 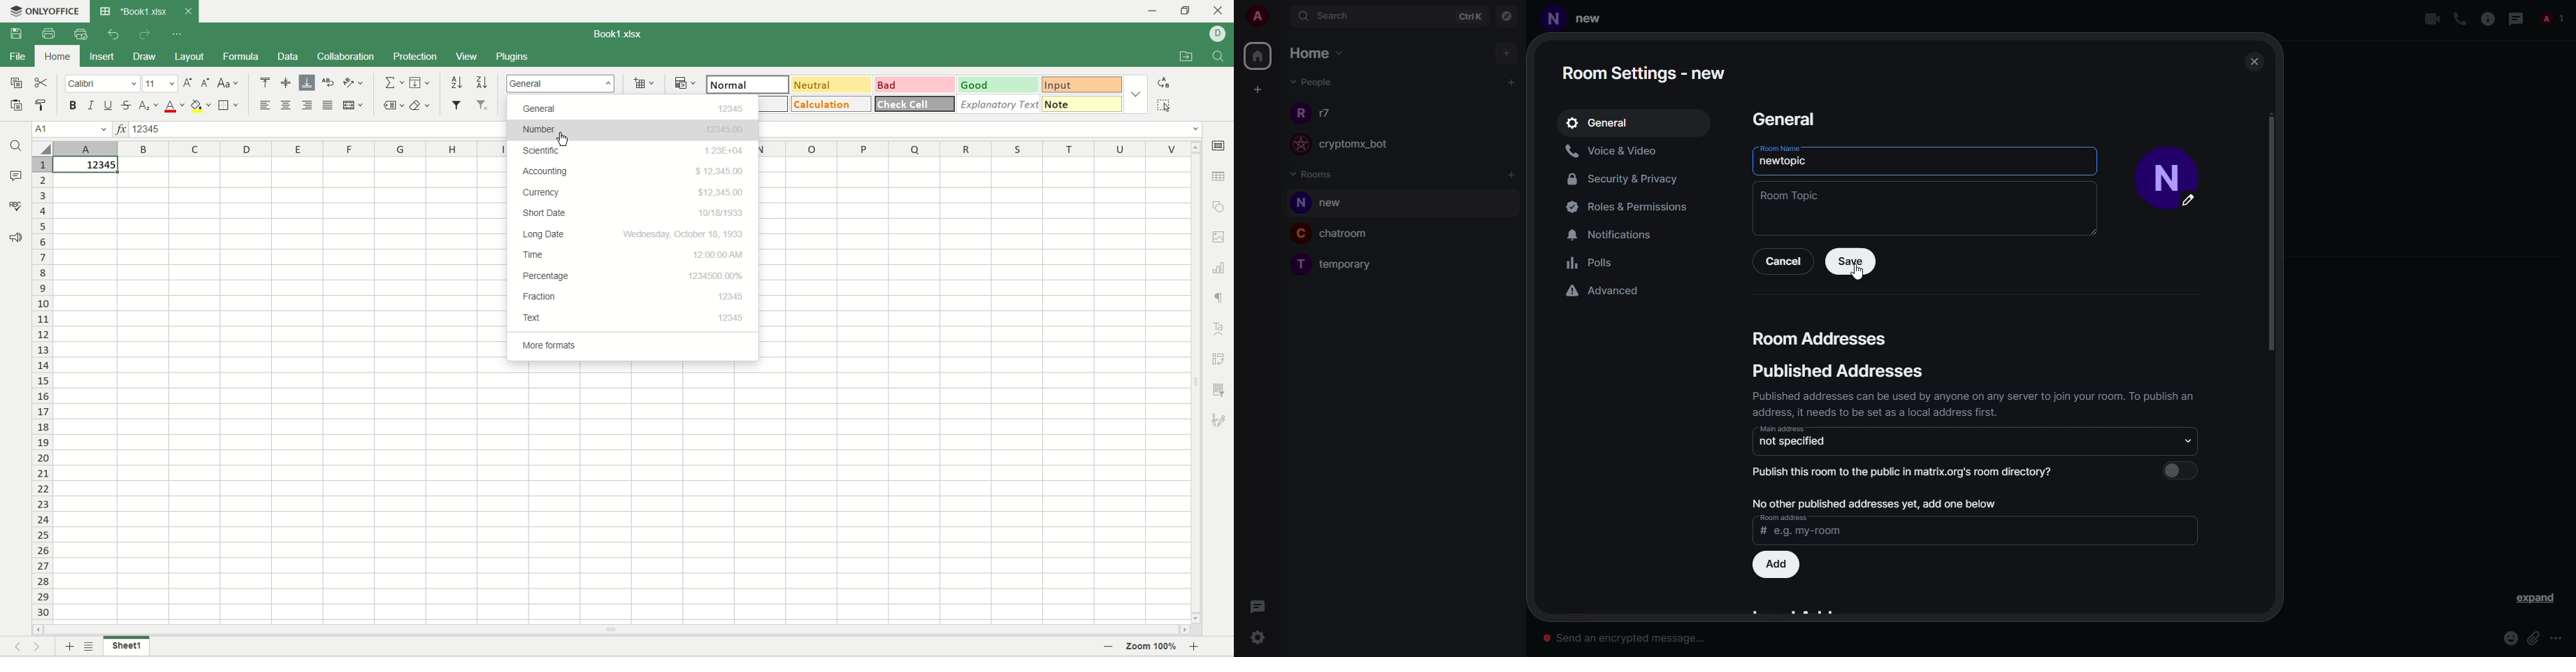 What do you see at coordinates (206, 85) in the screenshot?
I see `decrease font size` at bounding box center [206, 85].